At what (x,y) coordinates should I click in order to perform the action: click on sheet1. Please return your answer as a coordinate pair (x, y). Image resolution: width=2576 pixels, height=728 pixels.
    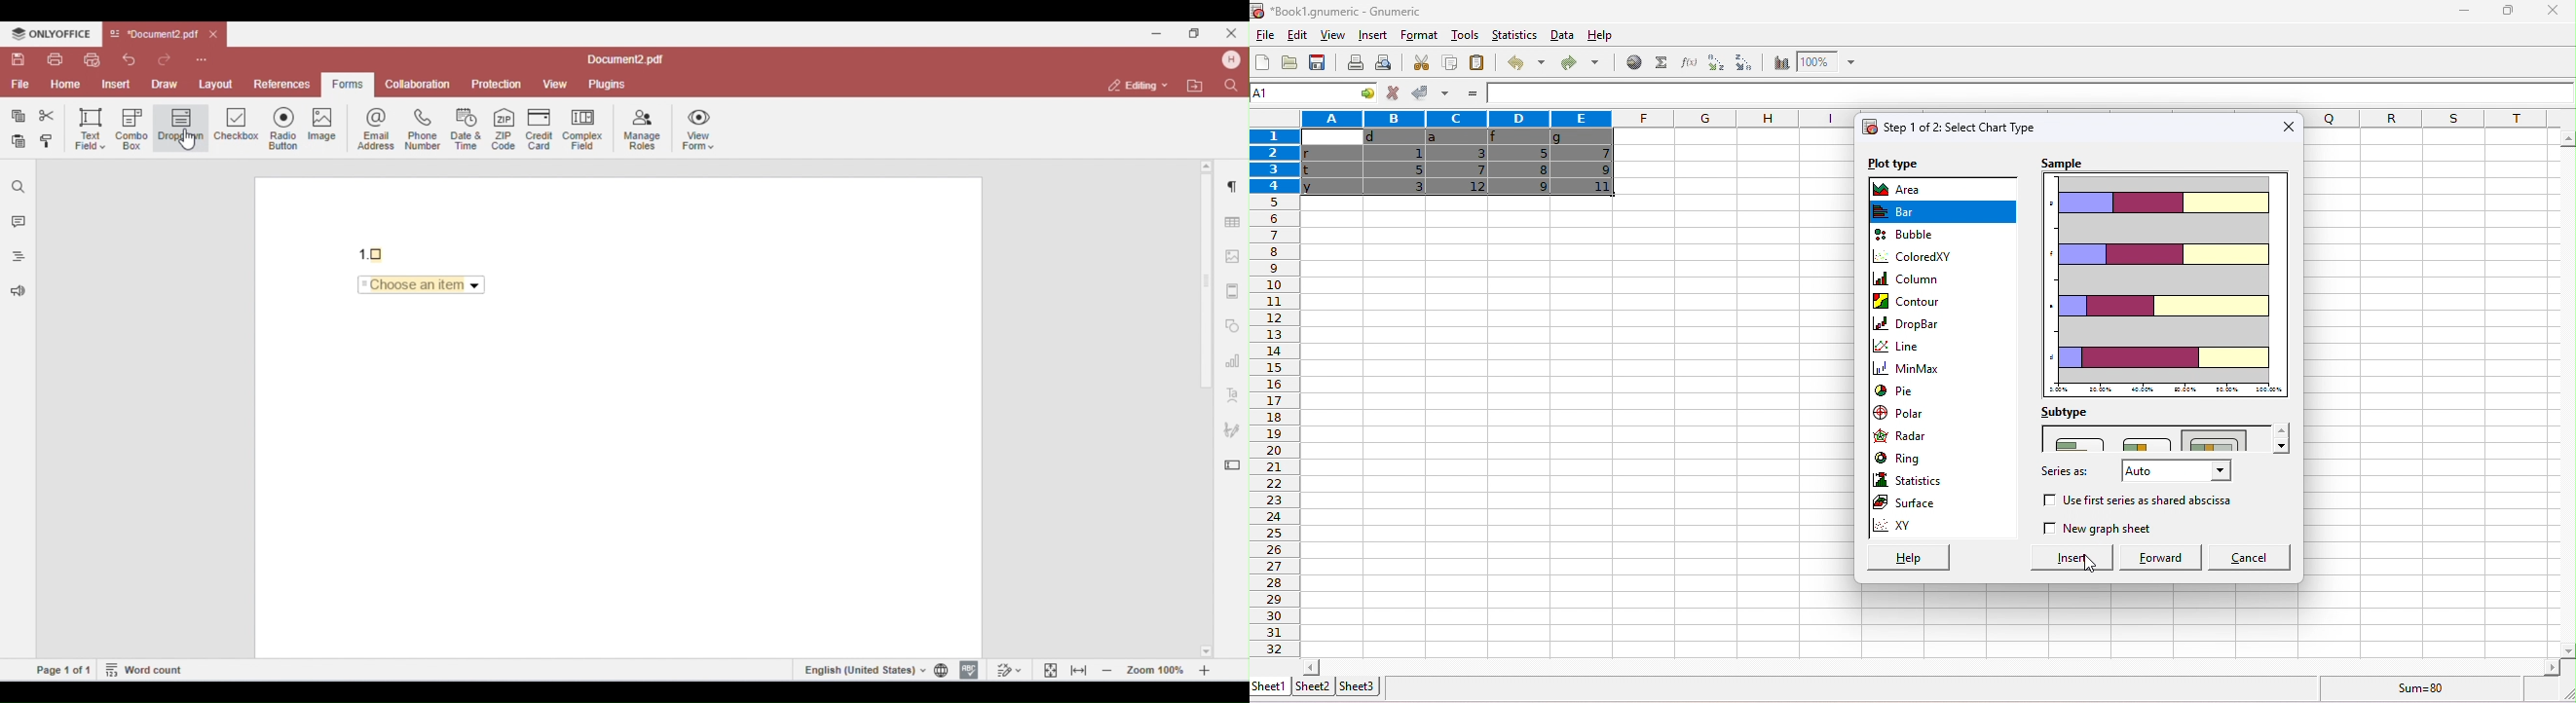
    Looking at the image, I should click on (1269, 685).